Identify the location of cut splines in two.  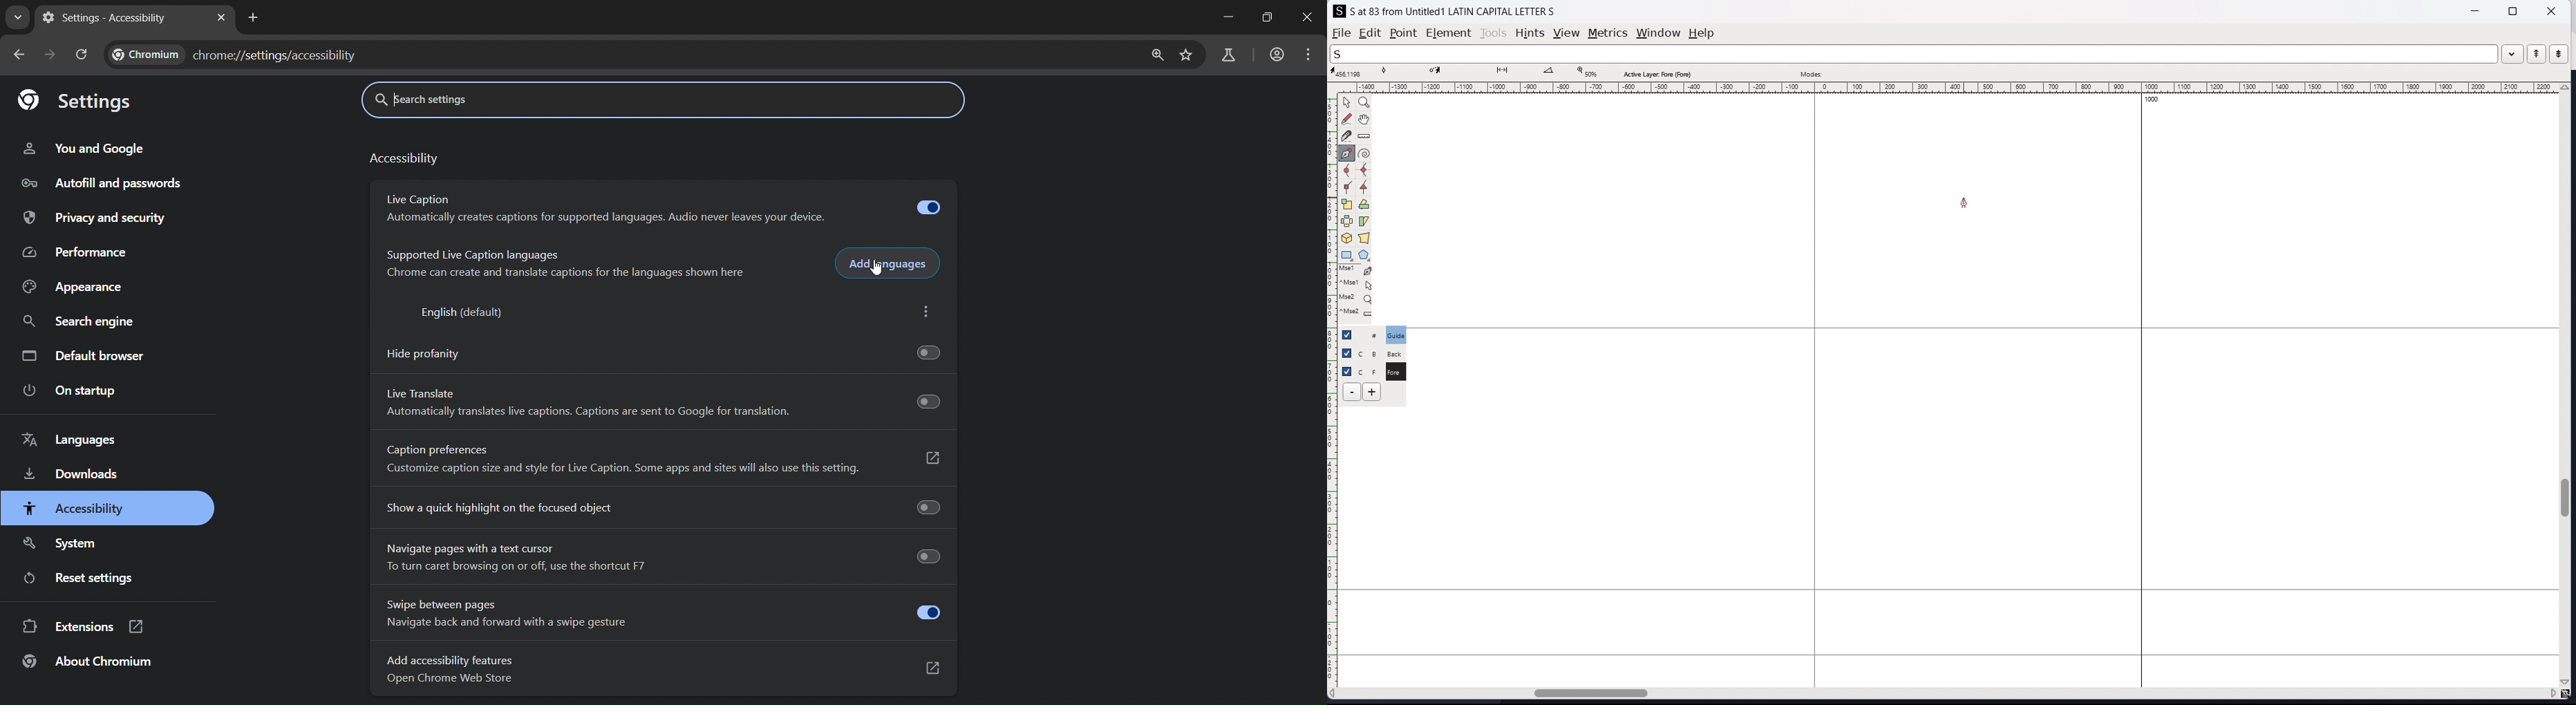
(1347, 136).